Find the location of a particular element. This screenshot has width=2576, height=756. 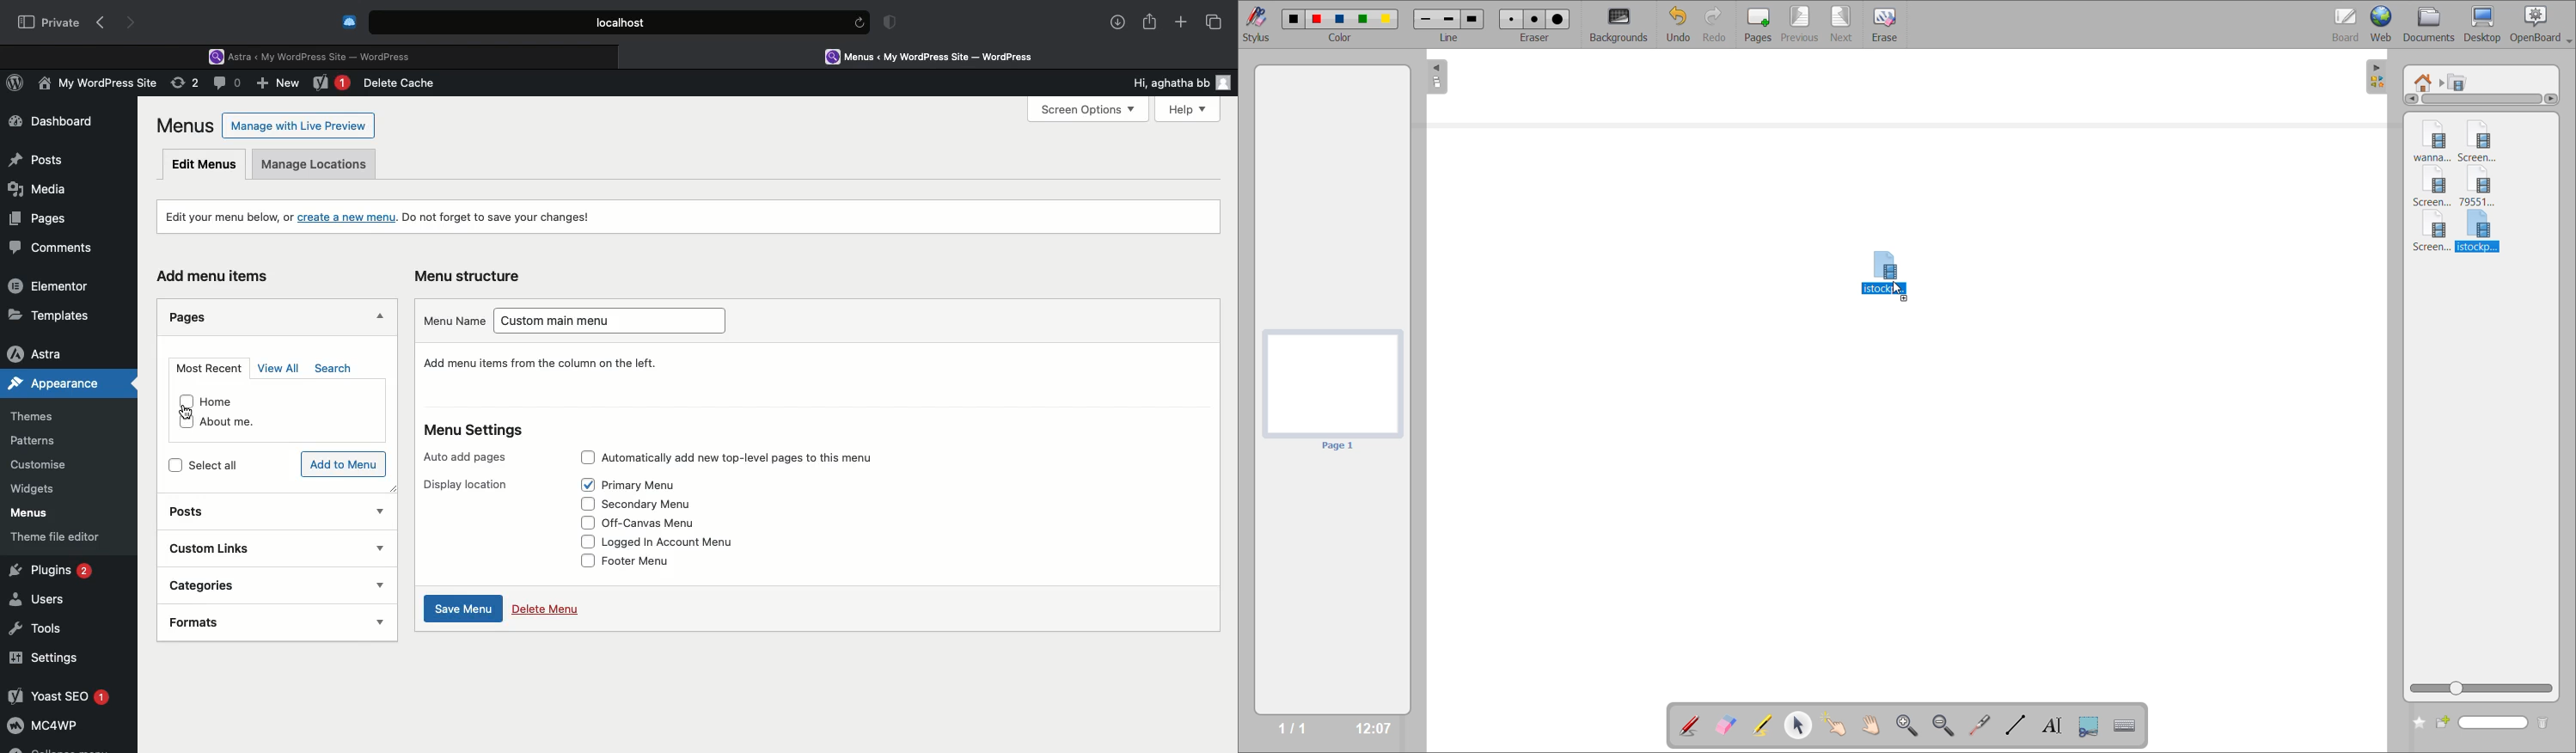

Show is located at coordinates (380, 508).